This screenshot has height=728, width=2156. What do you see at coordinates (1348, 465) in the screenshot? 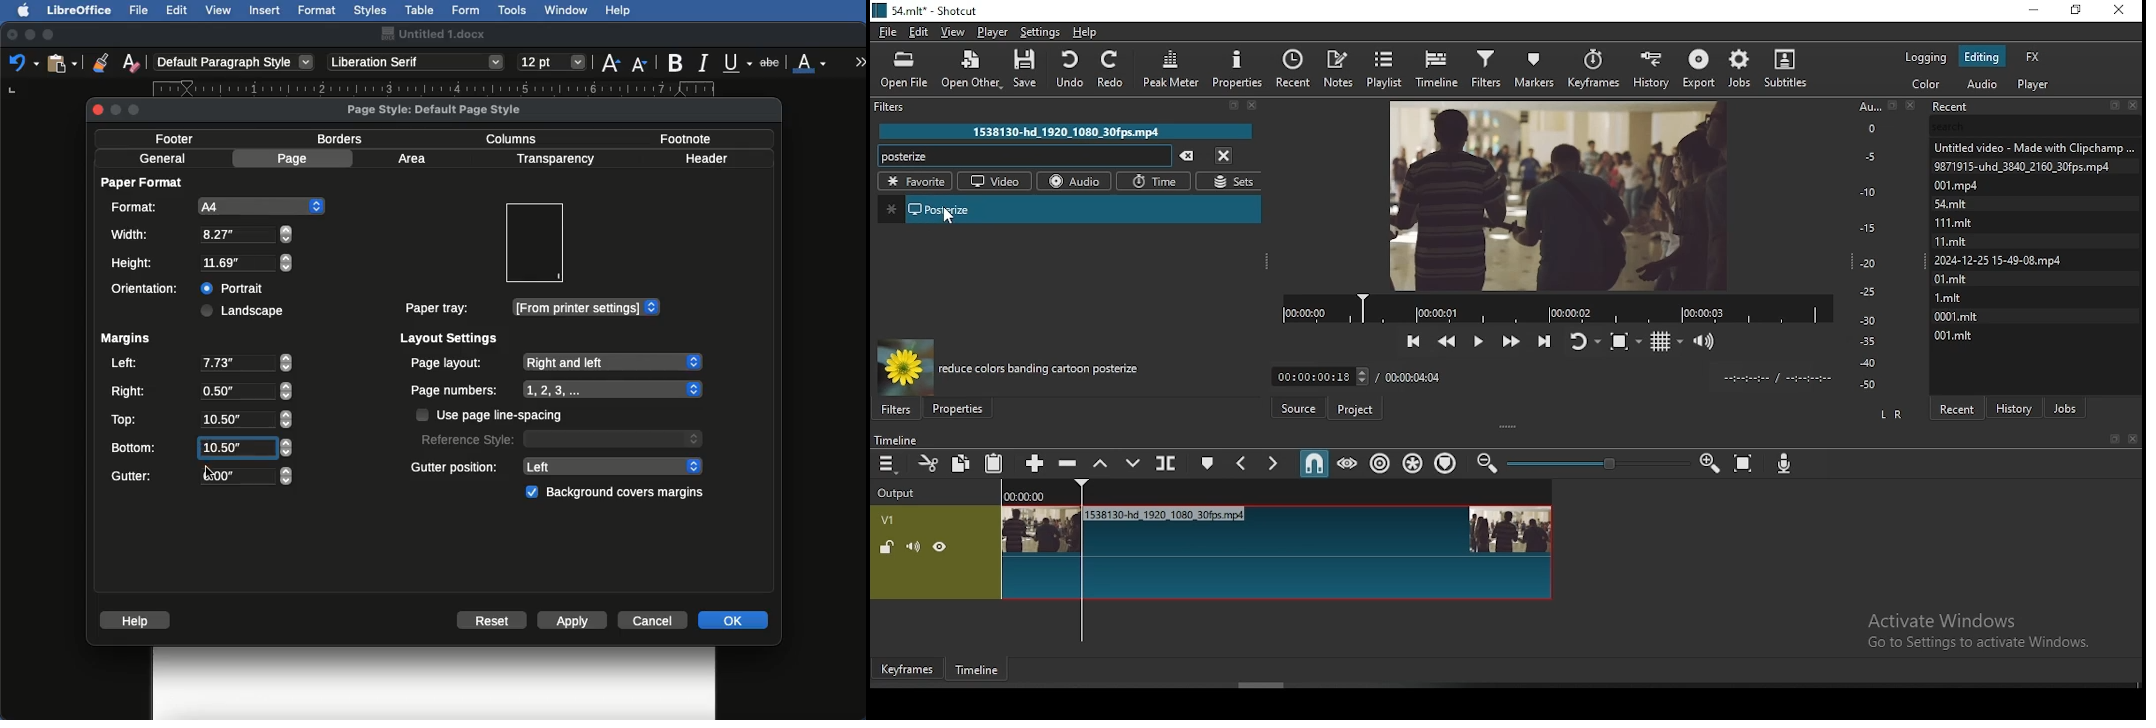
I see `scrub while dragging` at bounding box center [1348, 465].